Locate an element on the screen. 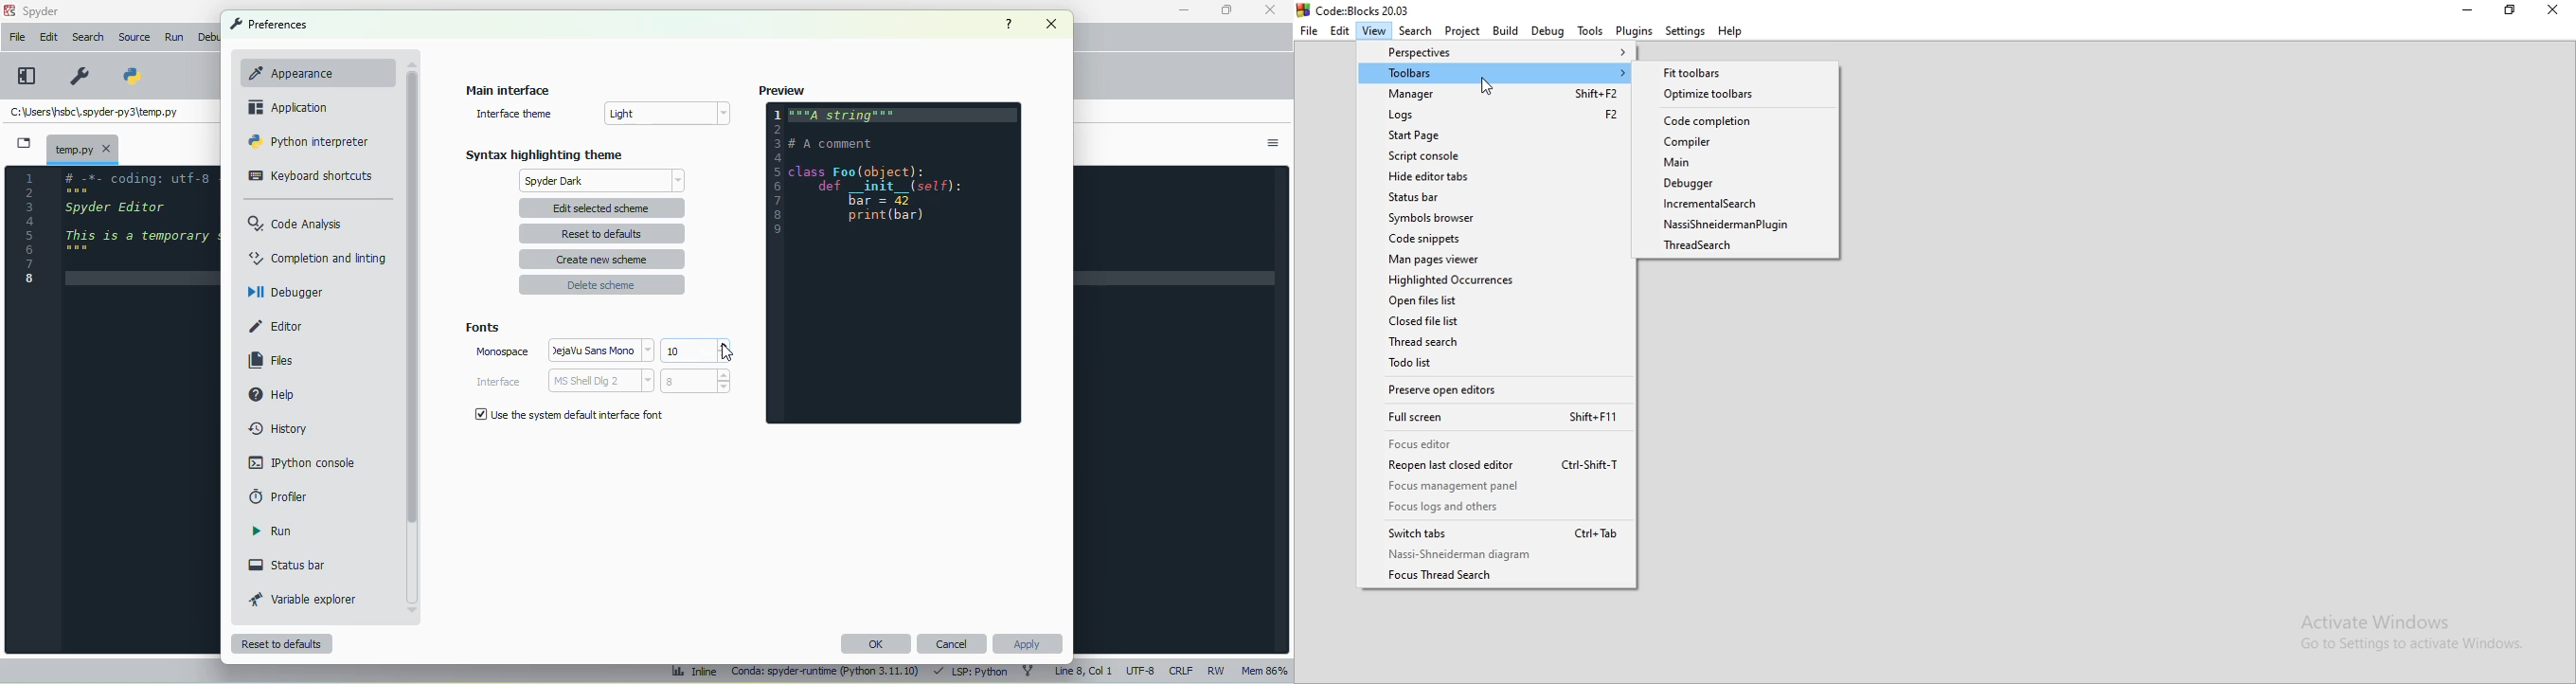 The height and width of the screenshot is (700, 2576). run is located at coordinates (272, 531).